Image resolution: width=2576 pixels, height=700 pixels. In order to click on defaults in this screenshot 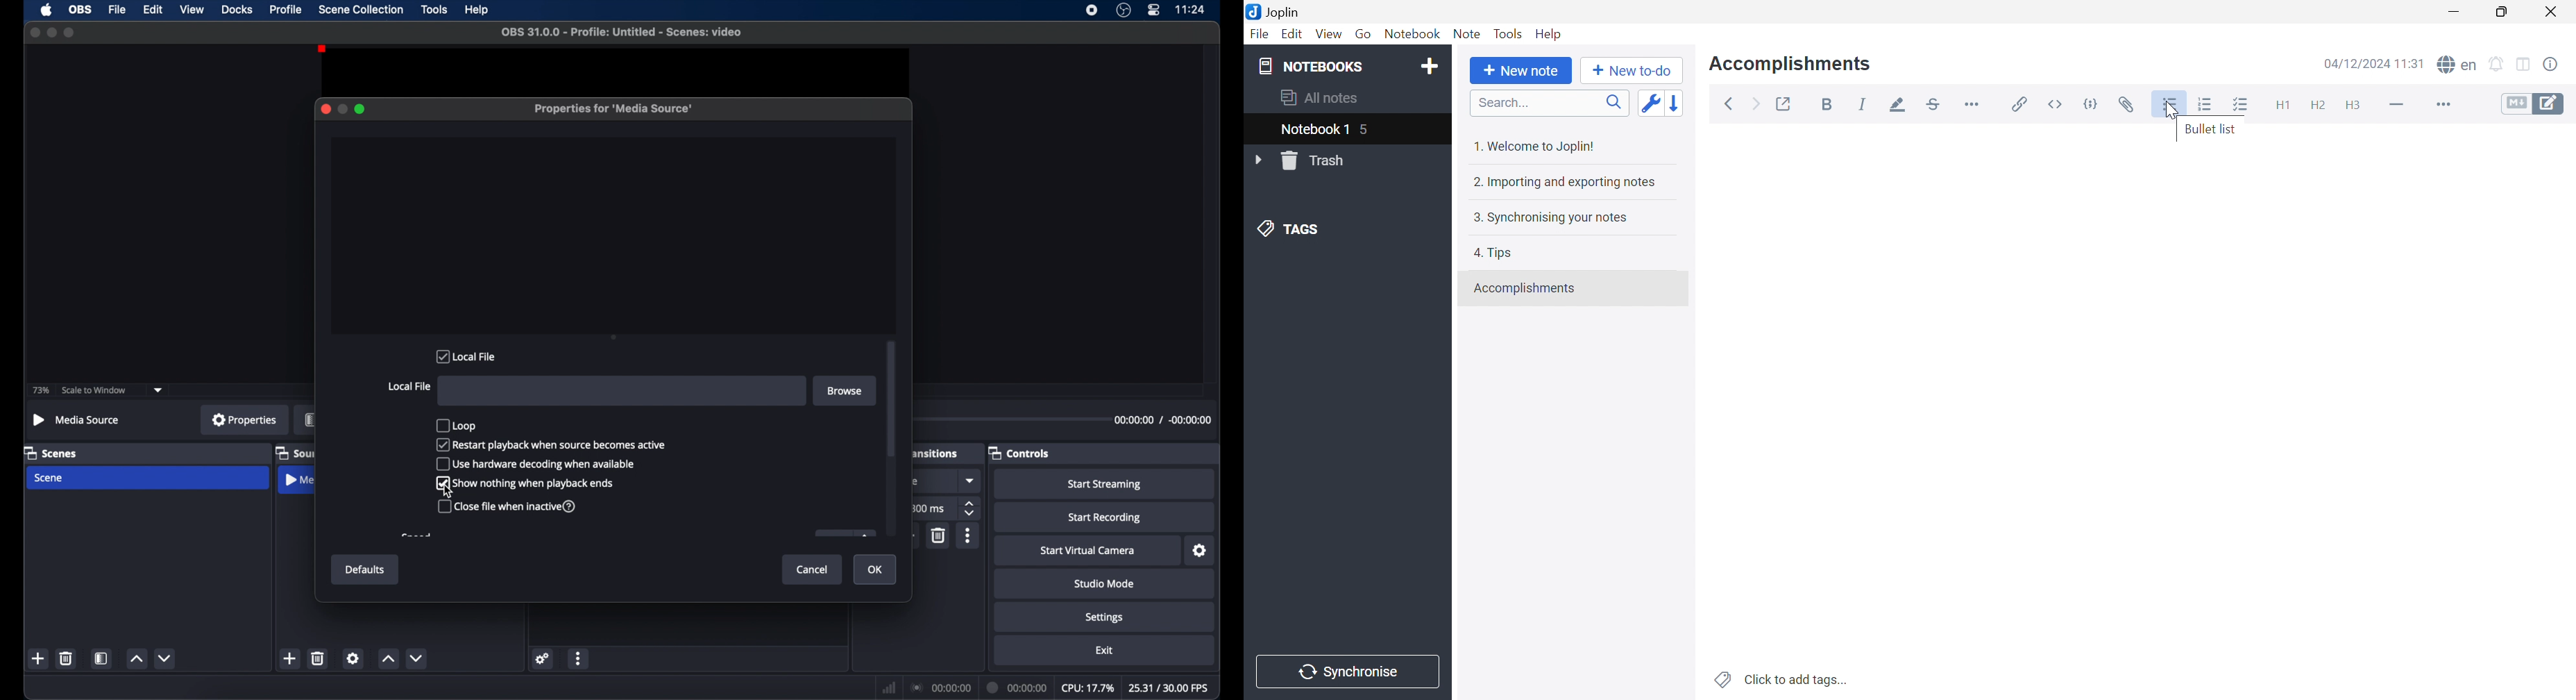, I will do `click(366, 570)`.